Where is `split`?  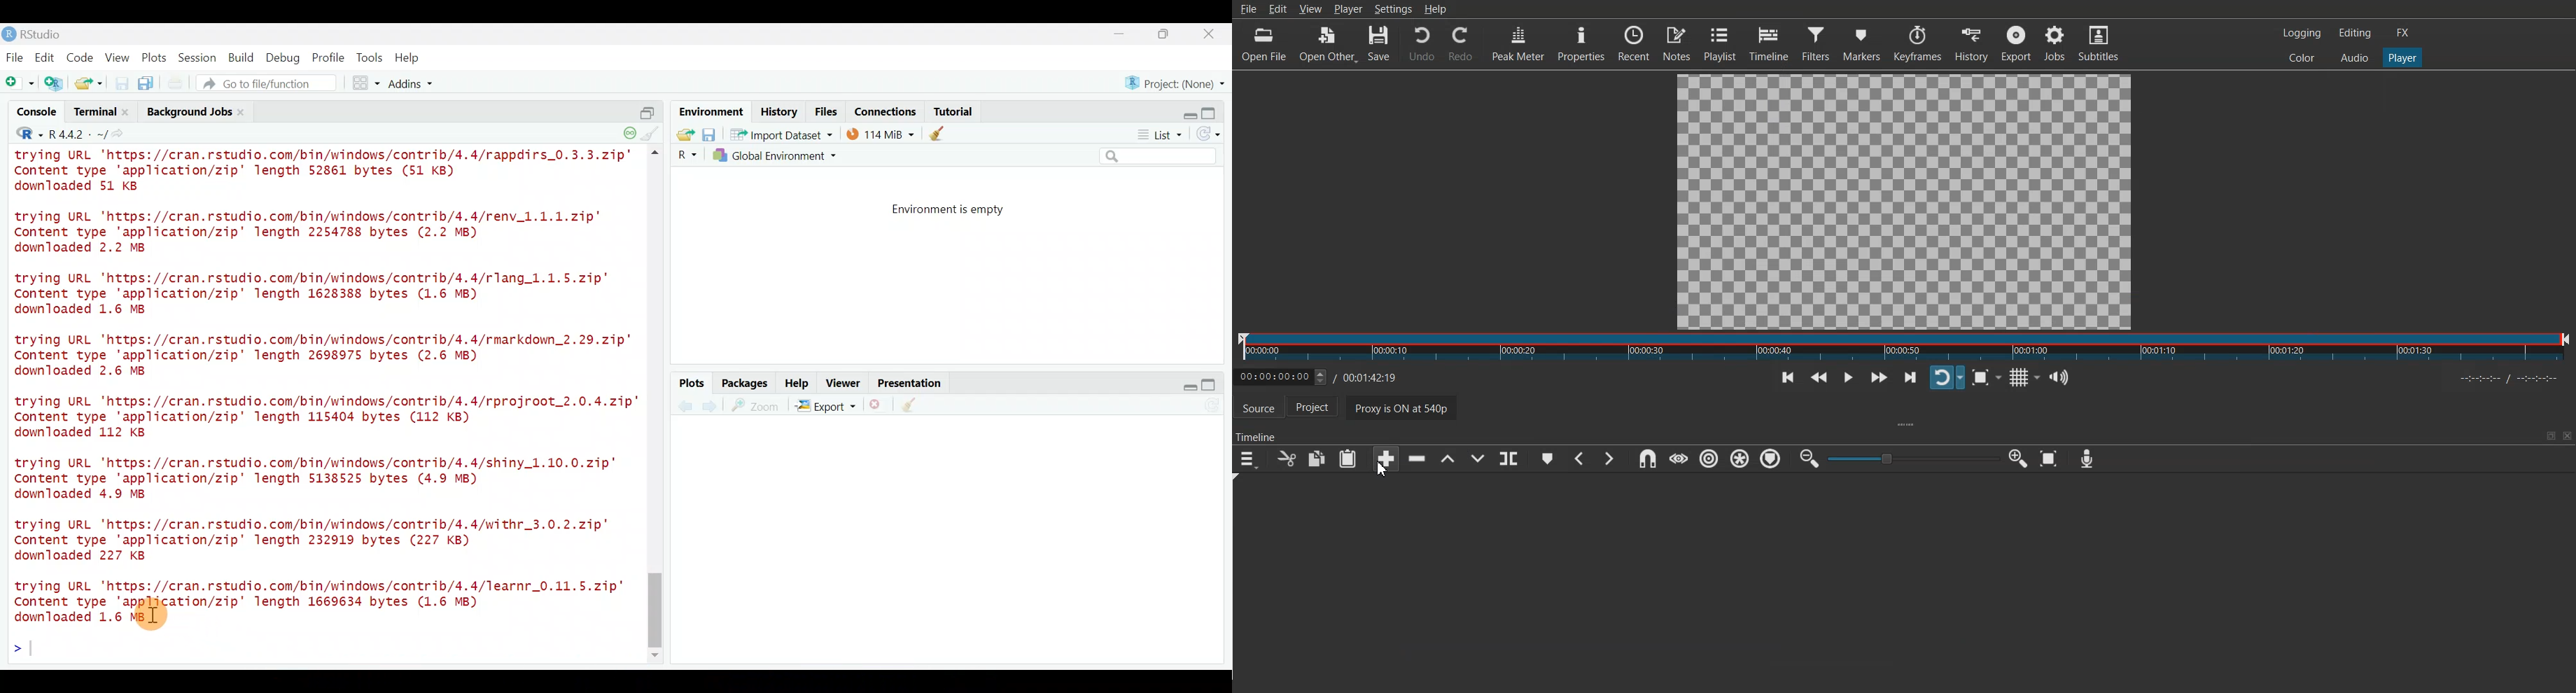 split is located at coordinates (647, 108).